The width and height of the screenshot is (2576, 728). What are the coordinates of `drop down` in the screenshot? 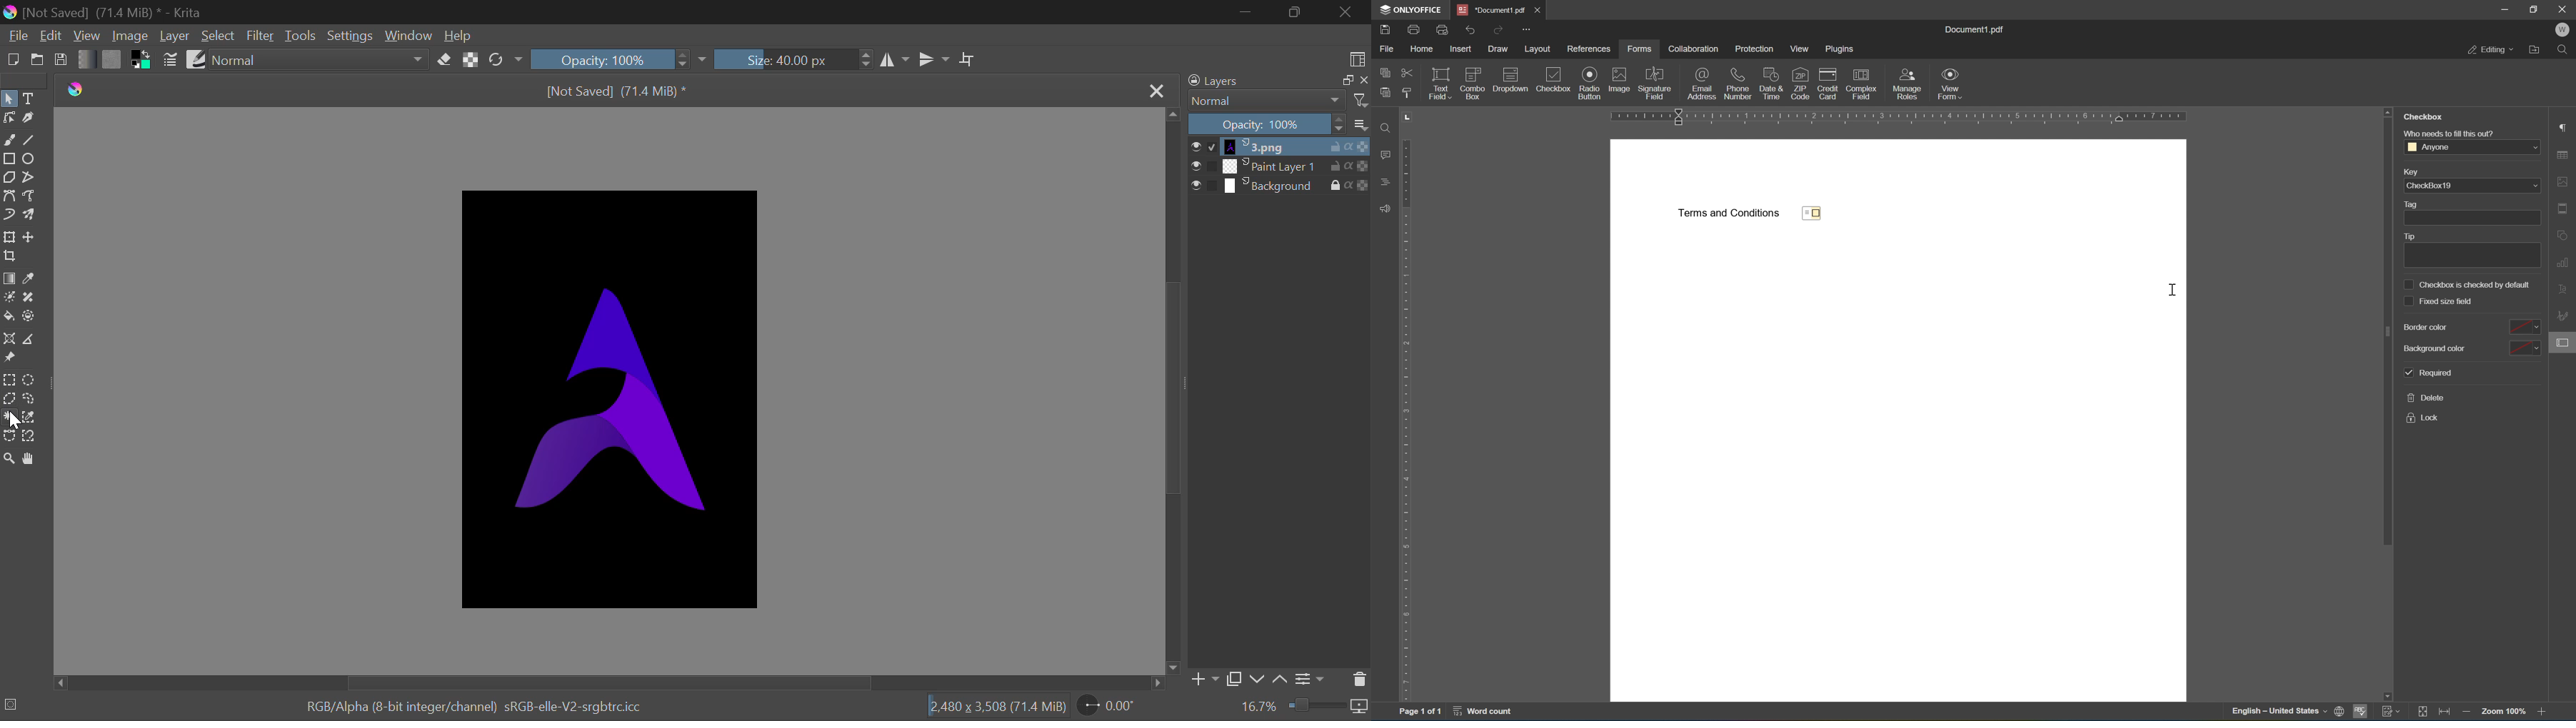 It's located at (2532, 148).